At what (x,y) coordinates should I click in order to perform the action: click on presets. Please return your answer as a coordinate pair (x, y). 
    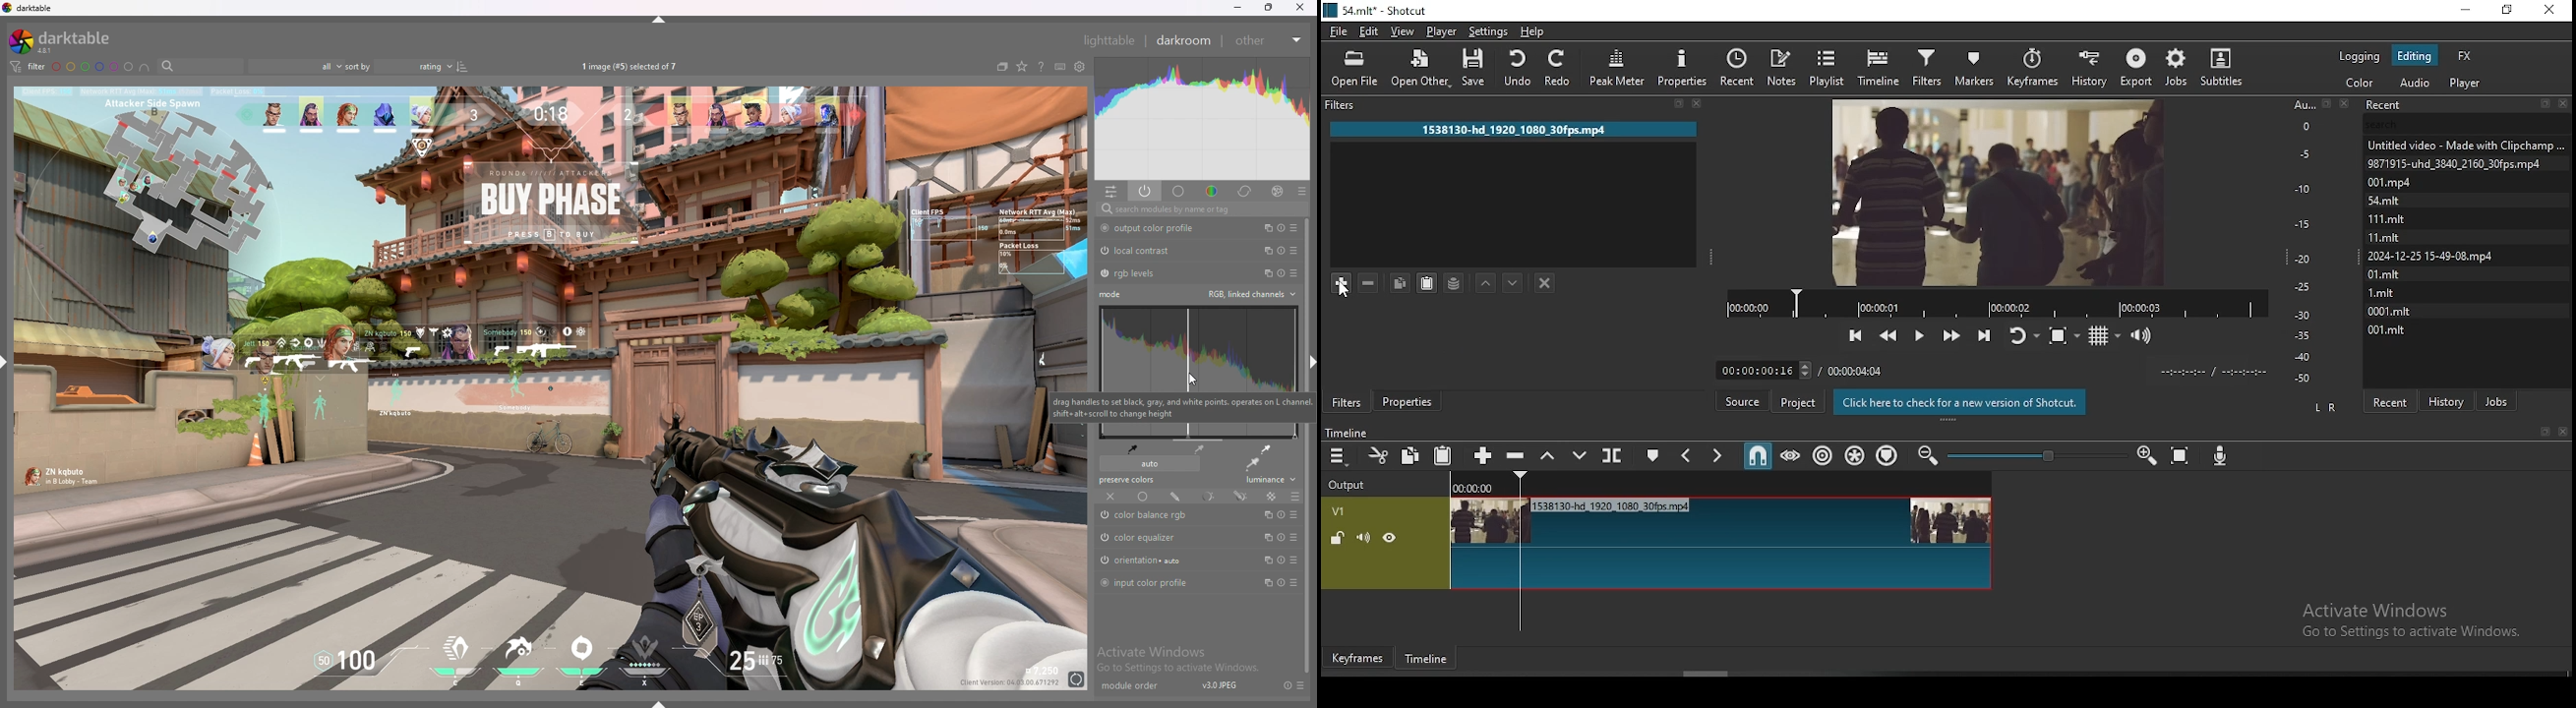
    Looking at the image, I should click on (1294, 515).